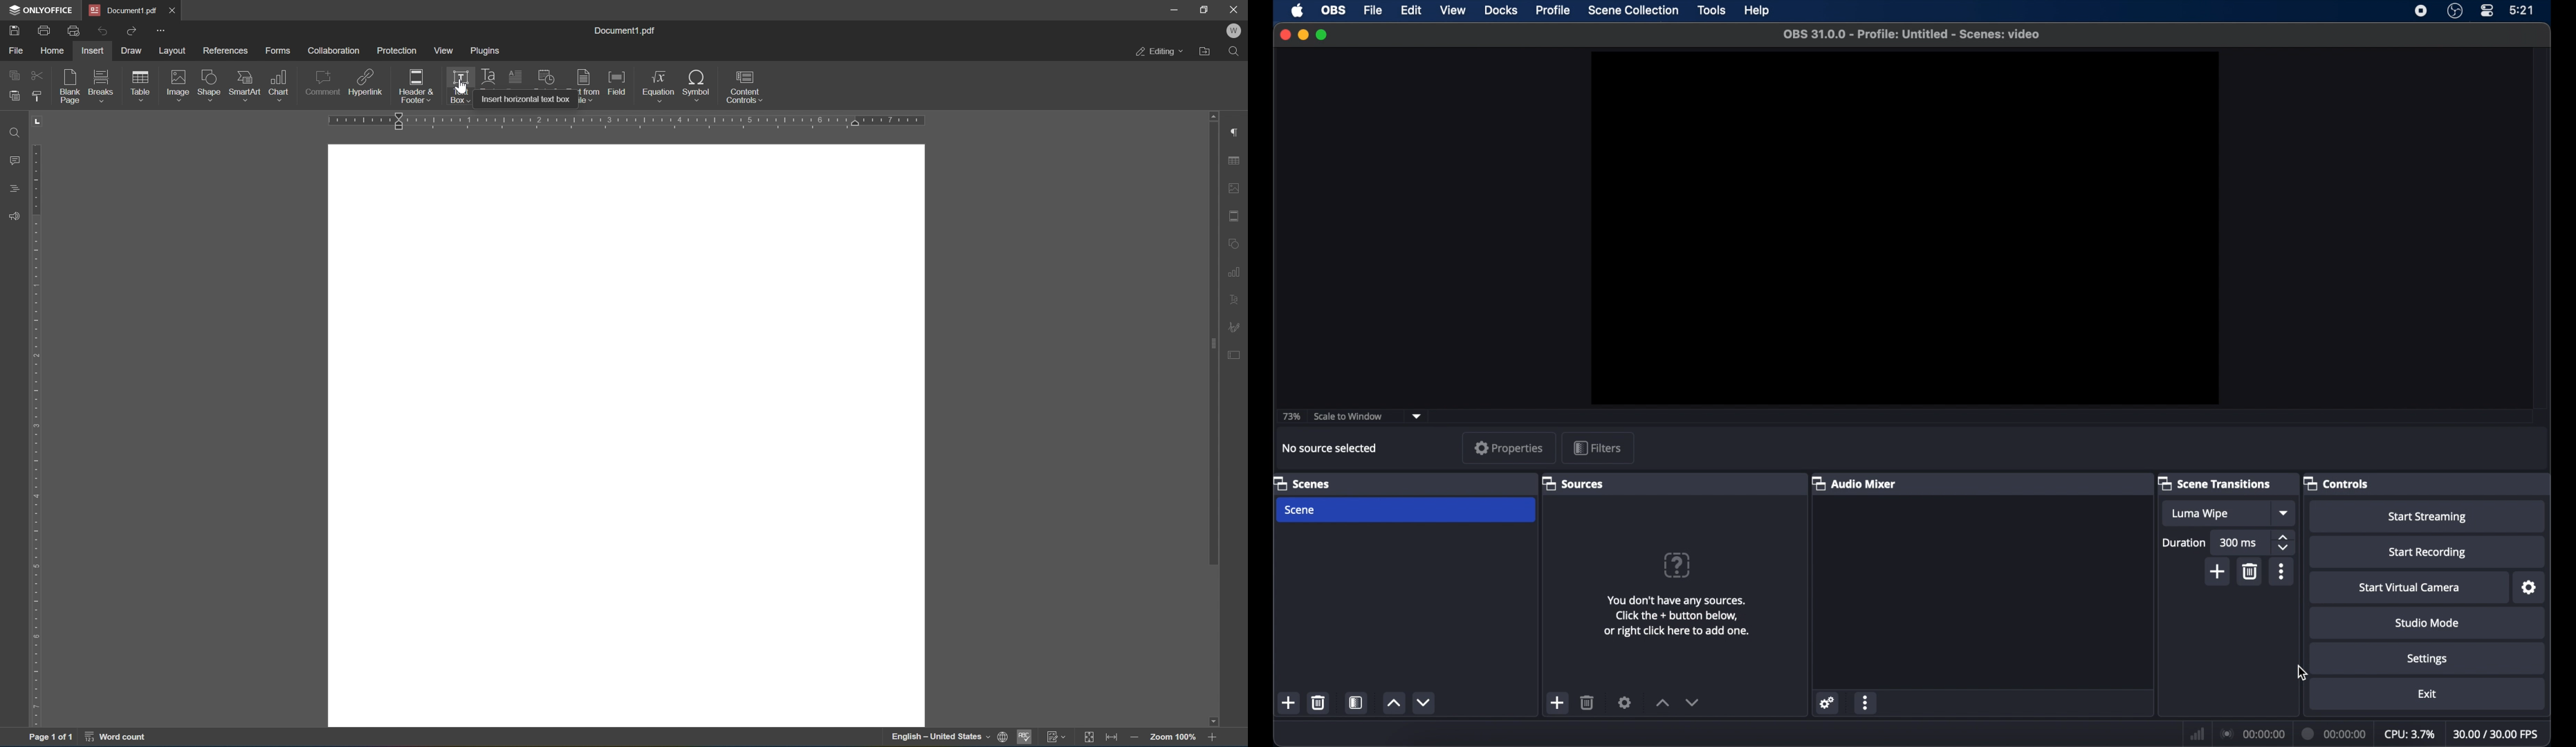 The width and height of the screenshot is (2576, 756). Describe the element at coordinates (174, 10) in the screenshot. I see `Close` at that location.